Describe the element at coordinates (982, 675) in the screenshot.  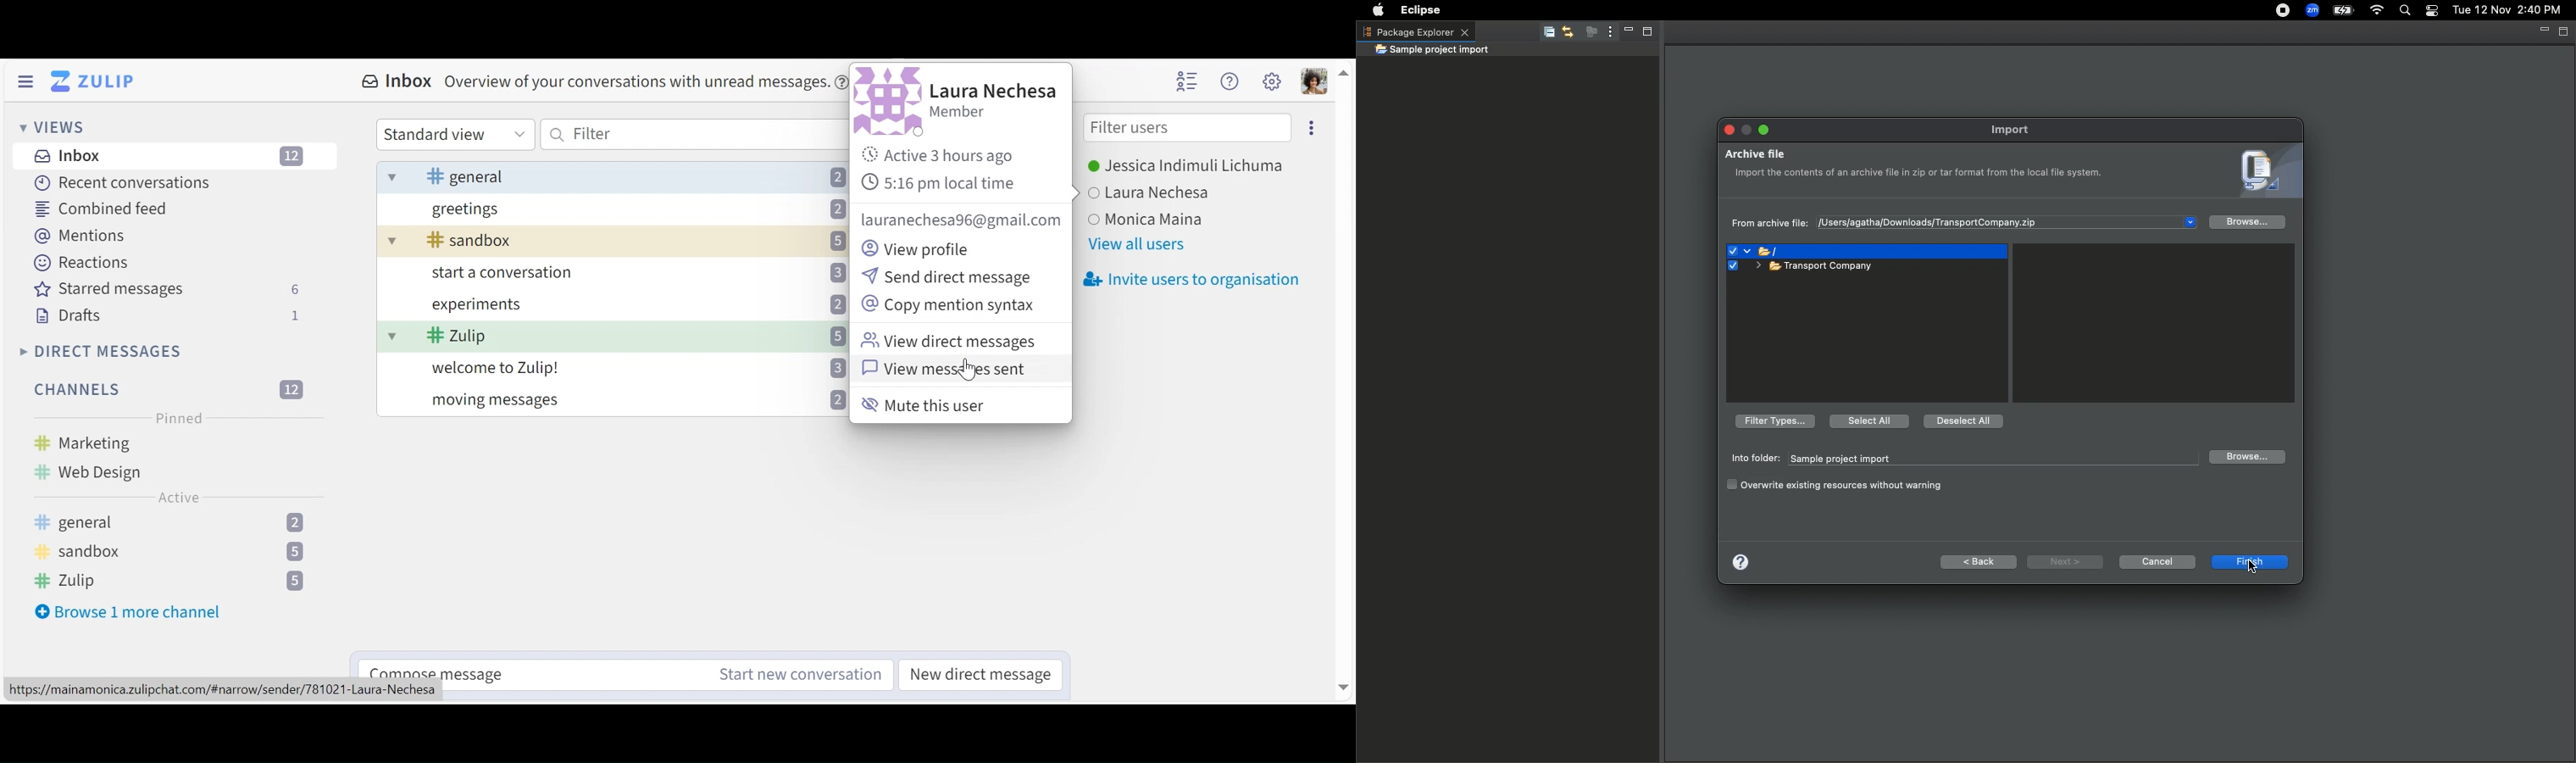
I see `new direct message` at that location.